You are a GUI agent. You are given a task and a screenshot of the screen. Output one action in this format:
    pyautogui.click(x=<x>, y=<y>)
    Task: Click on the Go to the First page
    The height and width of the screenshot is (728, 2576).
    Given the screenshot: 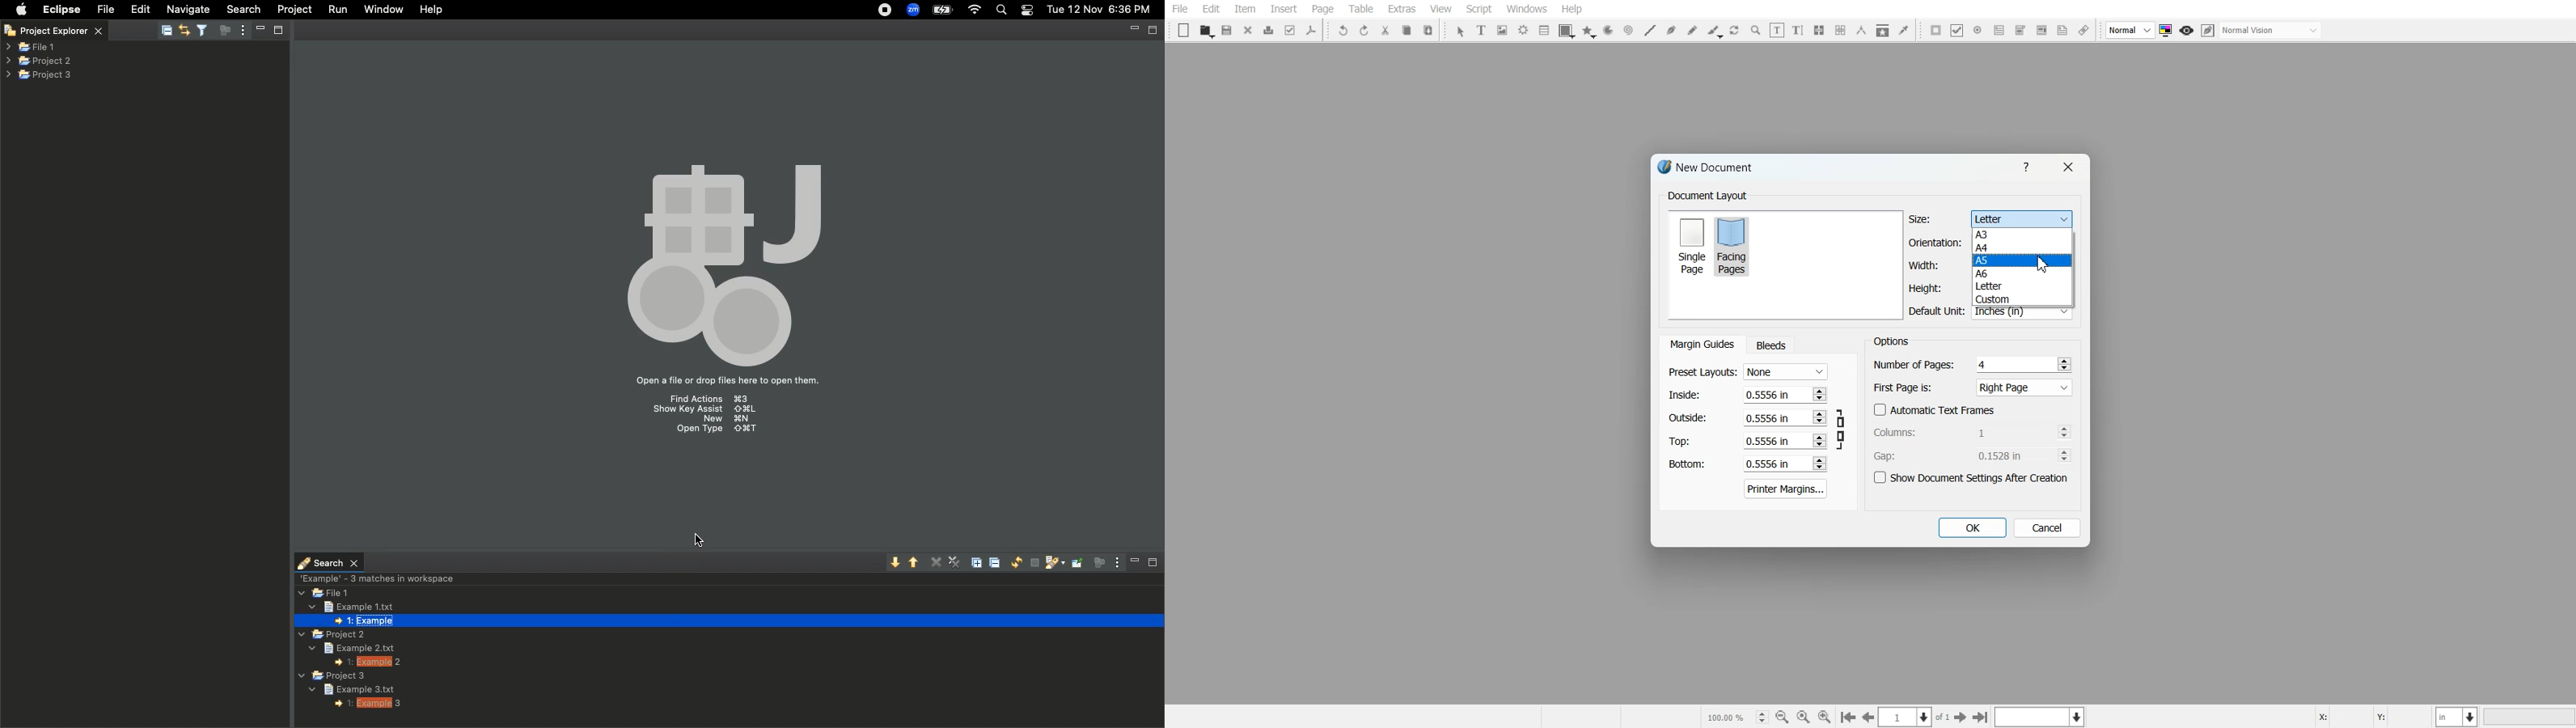 What is the action you would take?
    pyautogui.click(x=1962, y=717)
    